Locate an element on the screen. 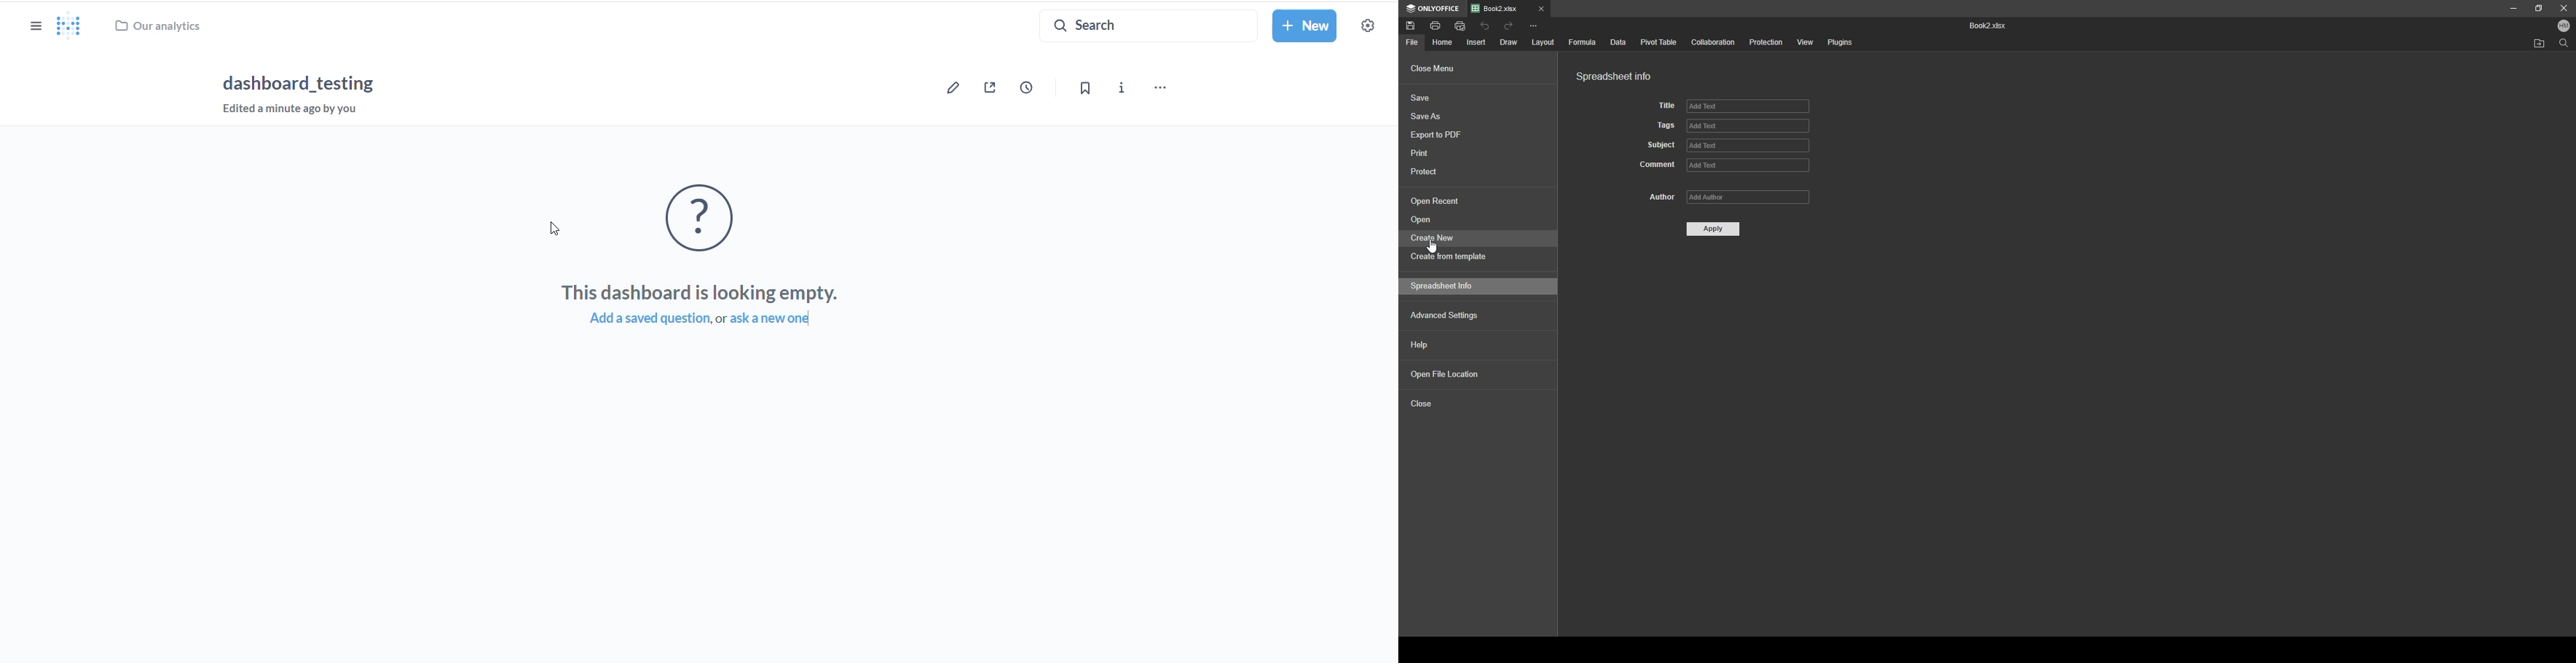 Image resolution: width=2576 pixels, height=672 pixels. print file is located at coordinates (1436, 25).